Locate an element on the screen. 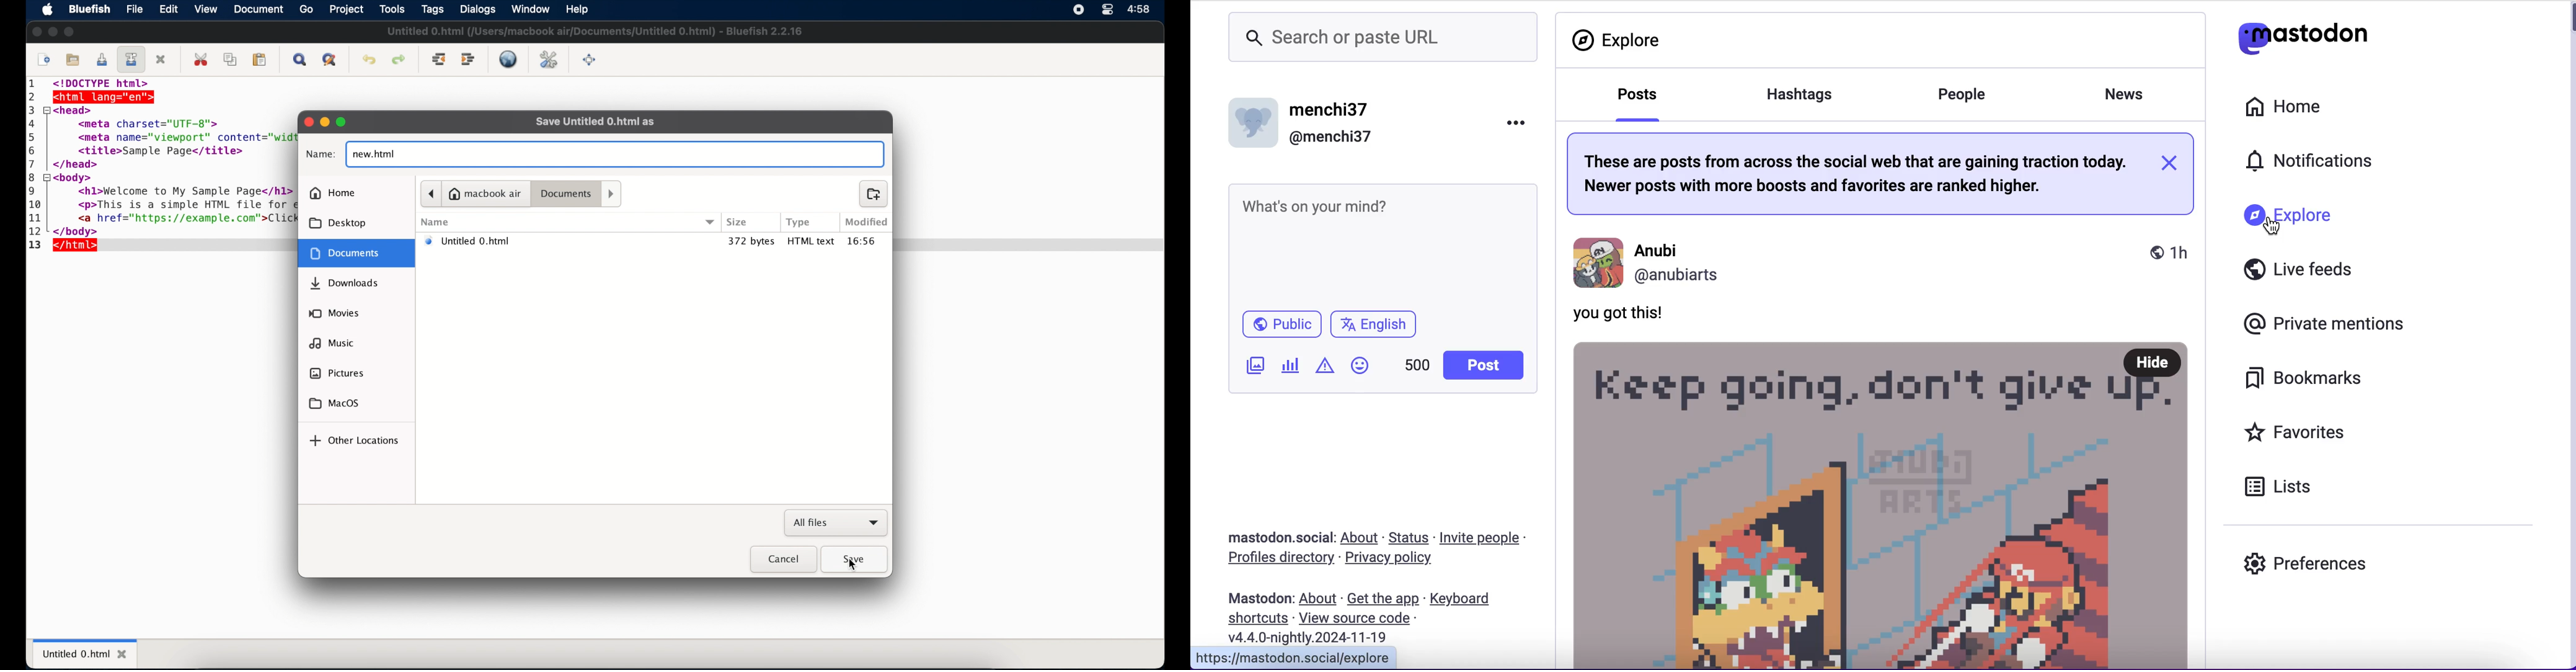 The height and width of the screenshot is (672, 2576). 9 is located at coordinates (32, 190).